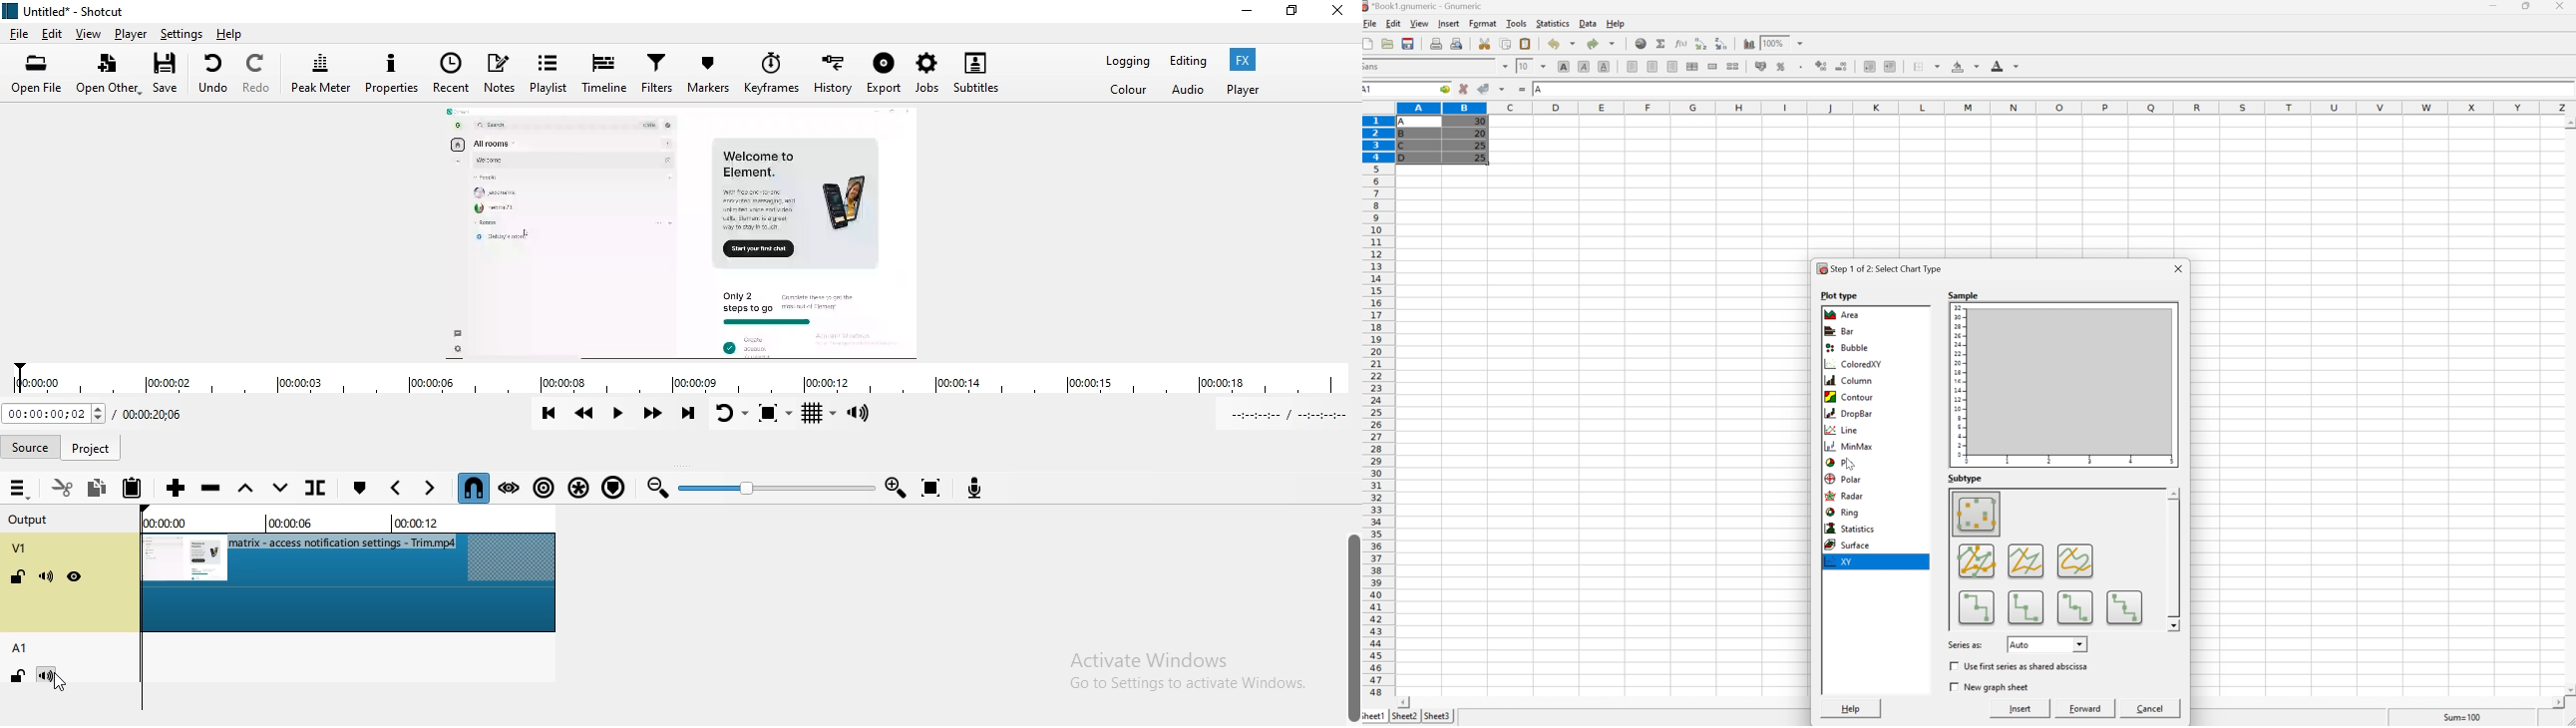 This screenshot has height=728, width=2576. I want to click on Cut, so click(63, 486).